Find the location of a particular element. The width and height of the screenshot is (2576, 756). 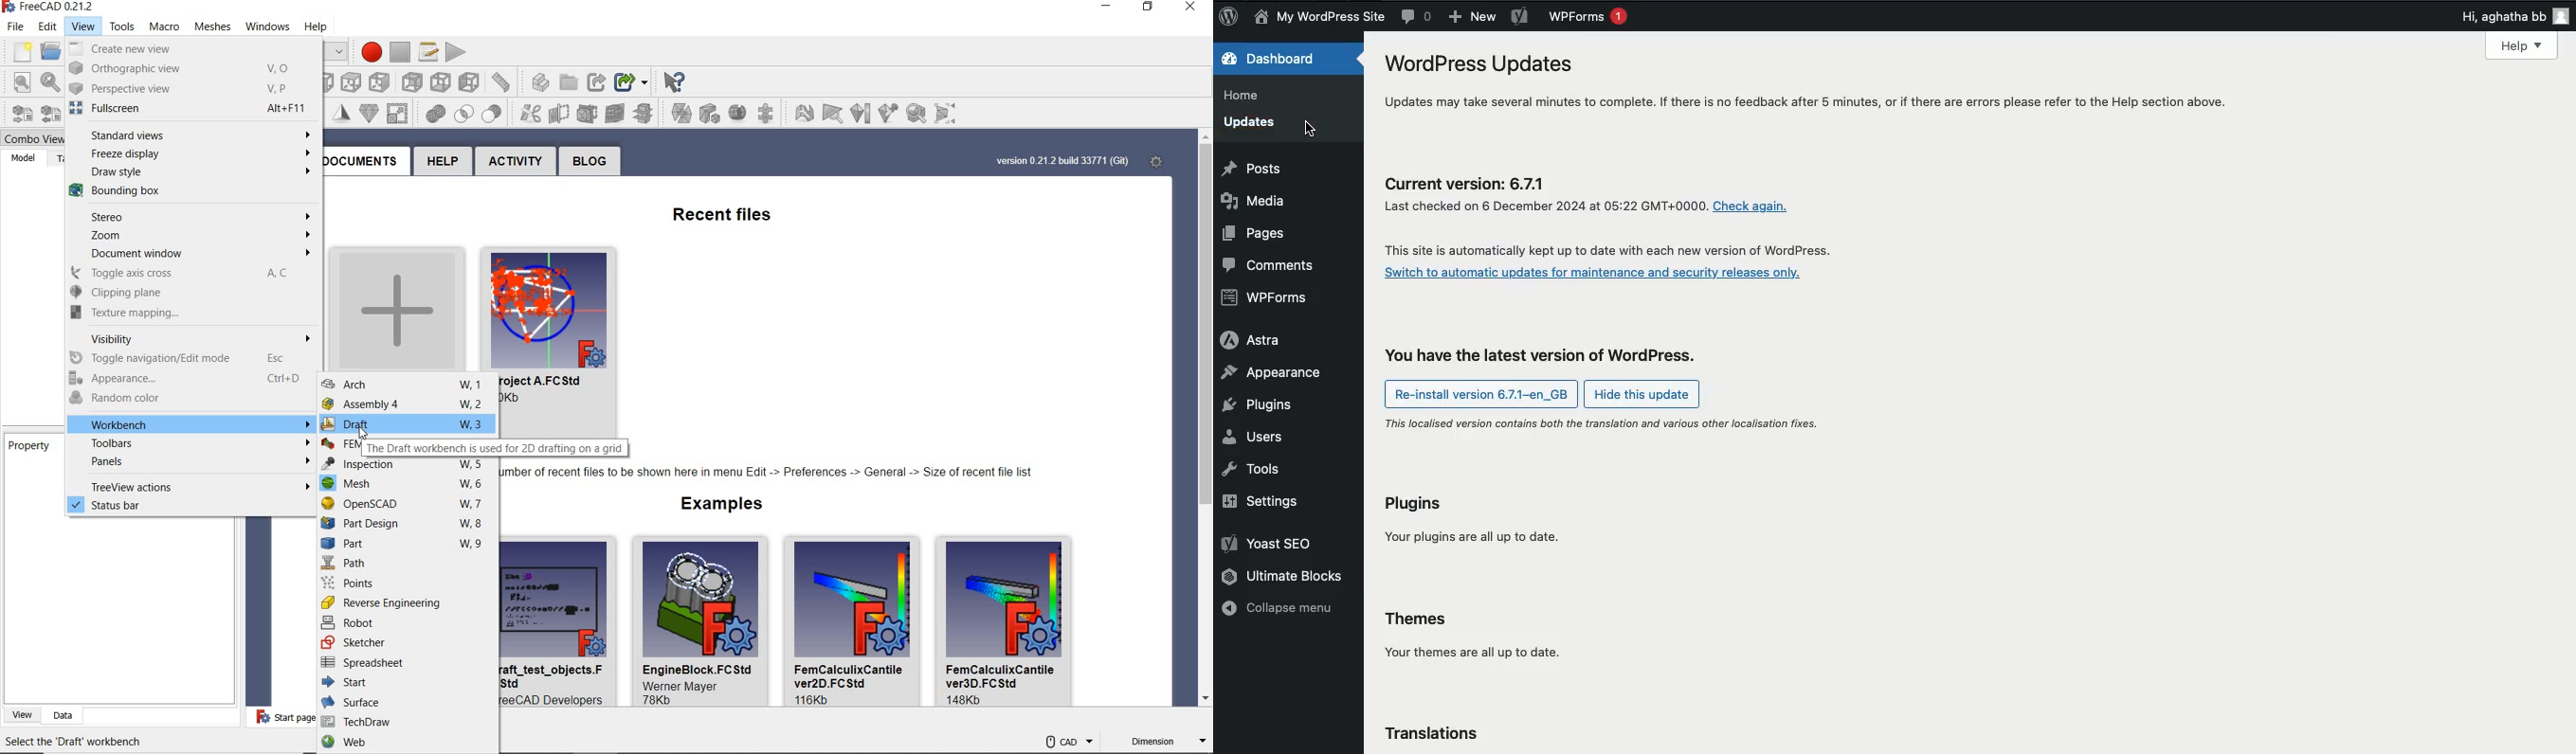

rear is located at coordinates (382, 81).